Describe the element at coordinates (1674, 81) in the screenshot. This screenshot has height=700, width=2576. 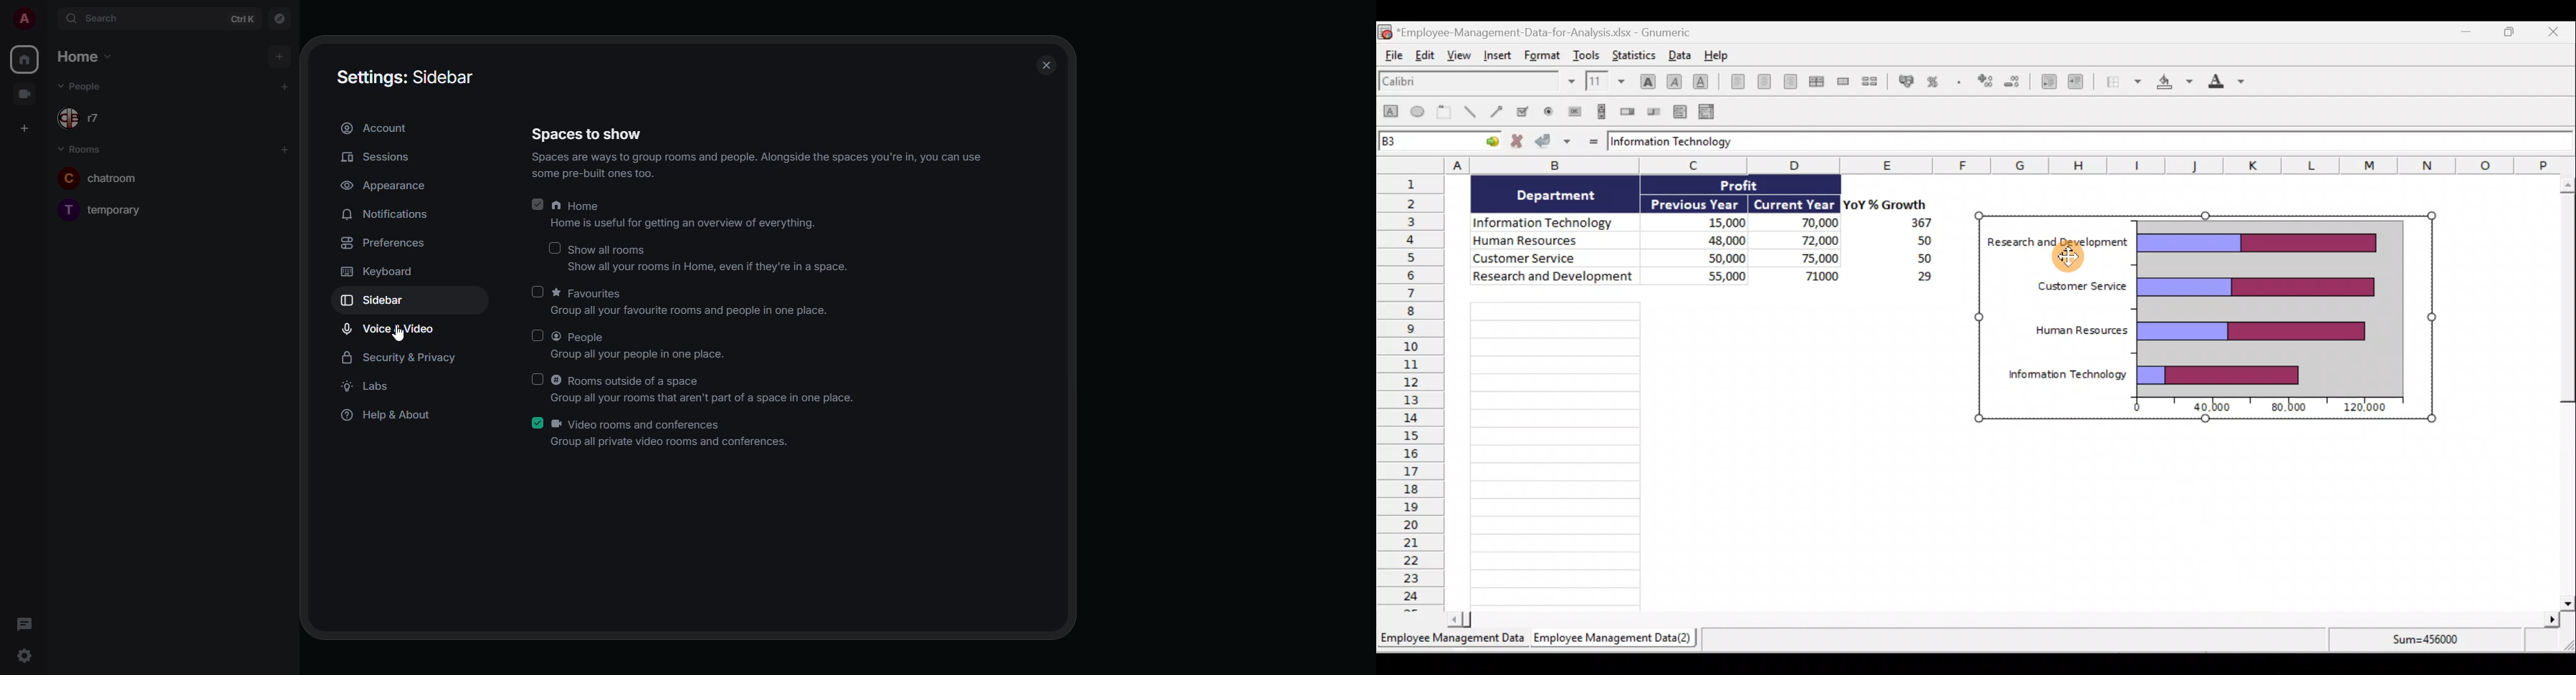
I see `Italic` at that location.